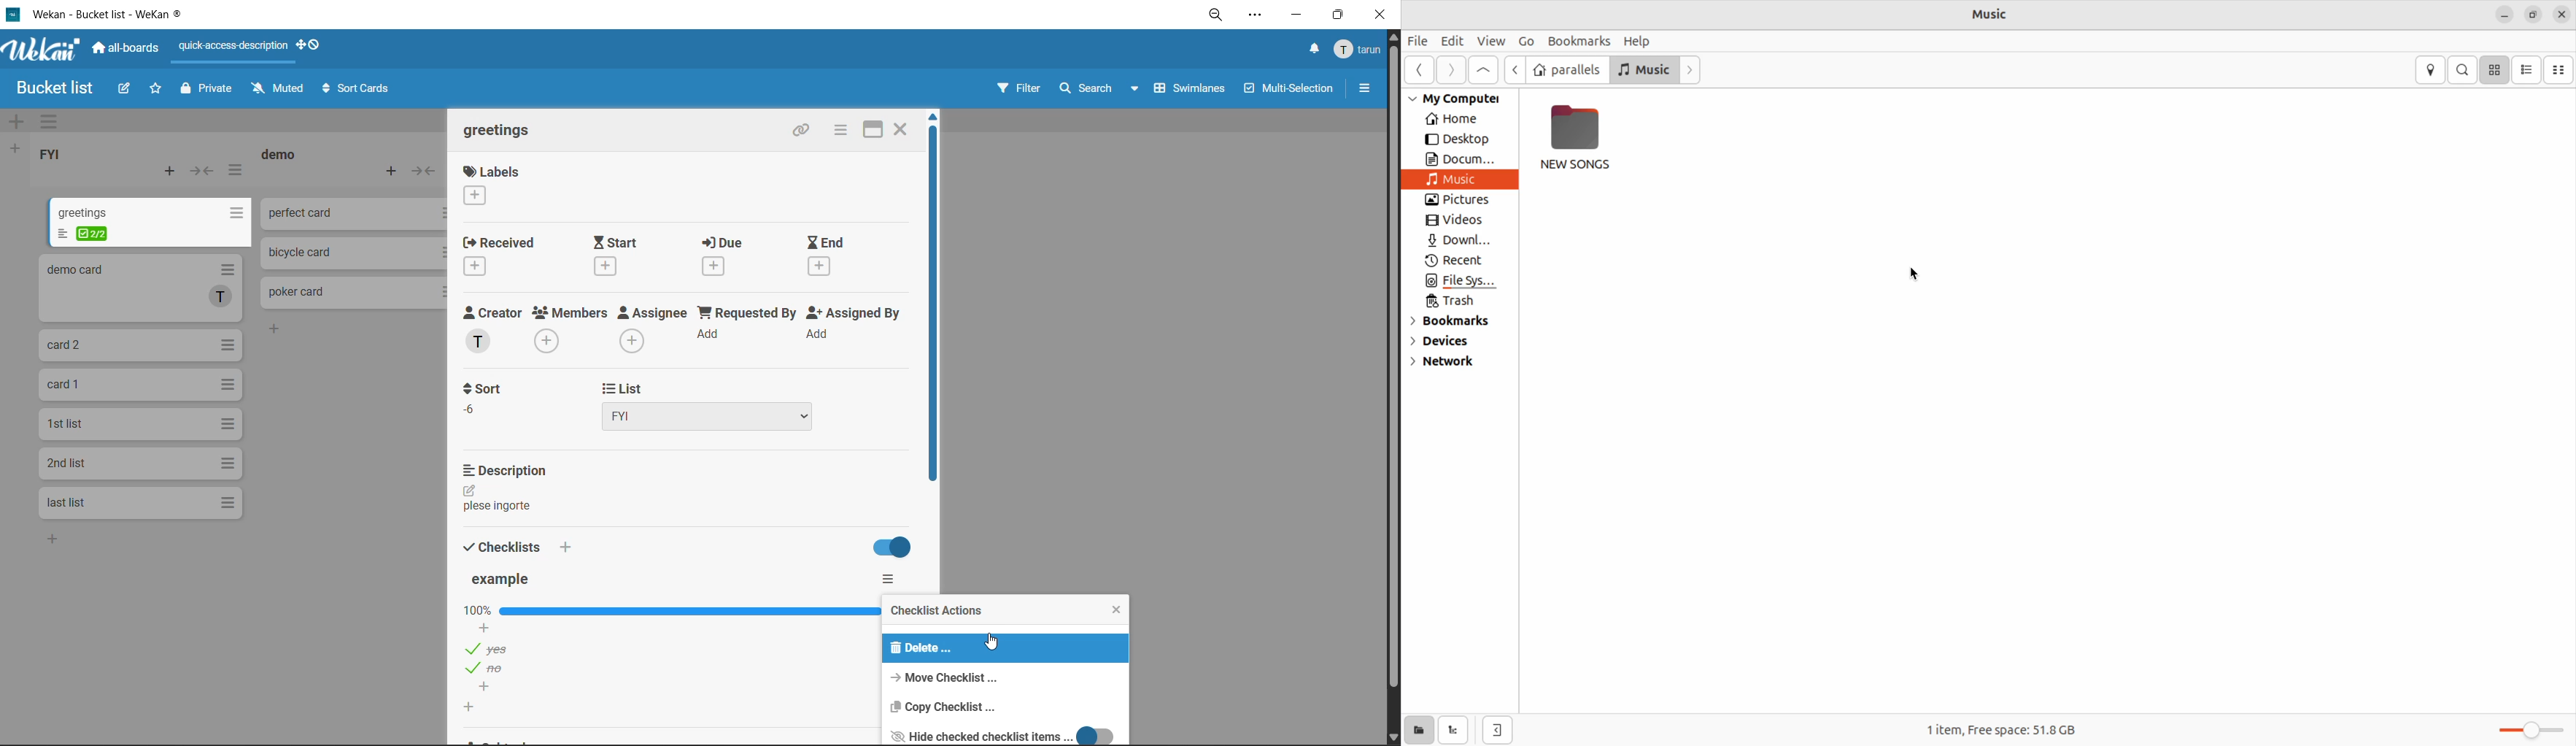 The height and width of the screenshot is (756, 2576). What do you see at coordinates (1454, 98) in the screenshot?
I see `My Computer` at bounding box center [1454, 98].